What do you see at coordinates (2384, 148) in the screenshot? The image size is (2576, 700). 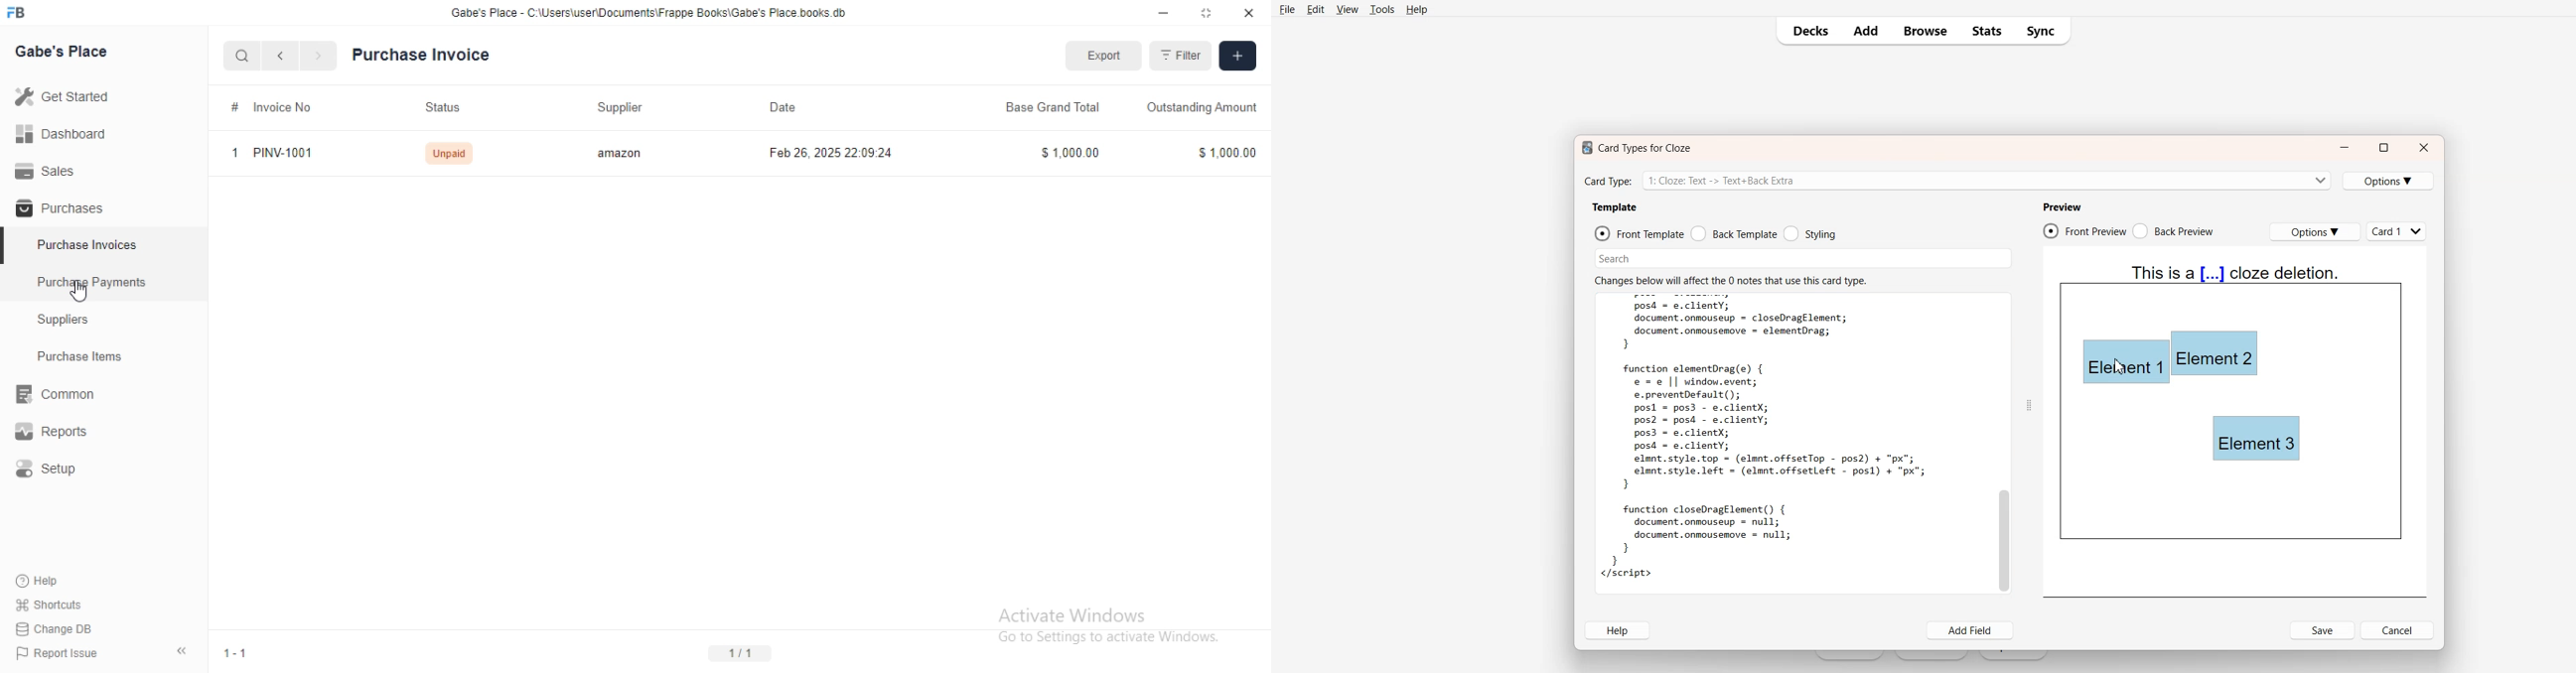 I see `Maximize` at bounding box center [2384, 148].